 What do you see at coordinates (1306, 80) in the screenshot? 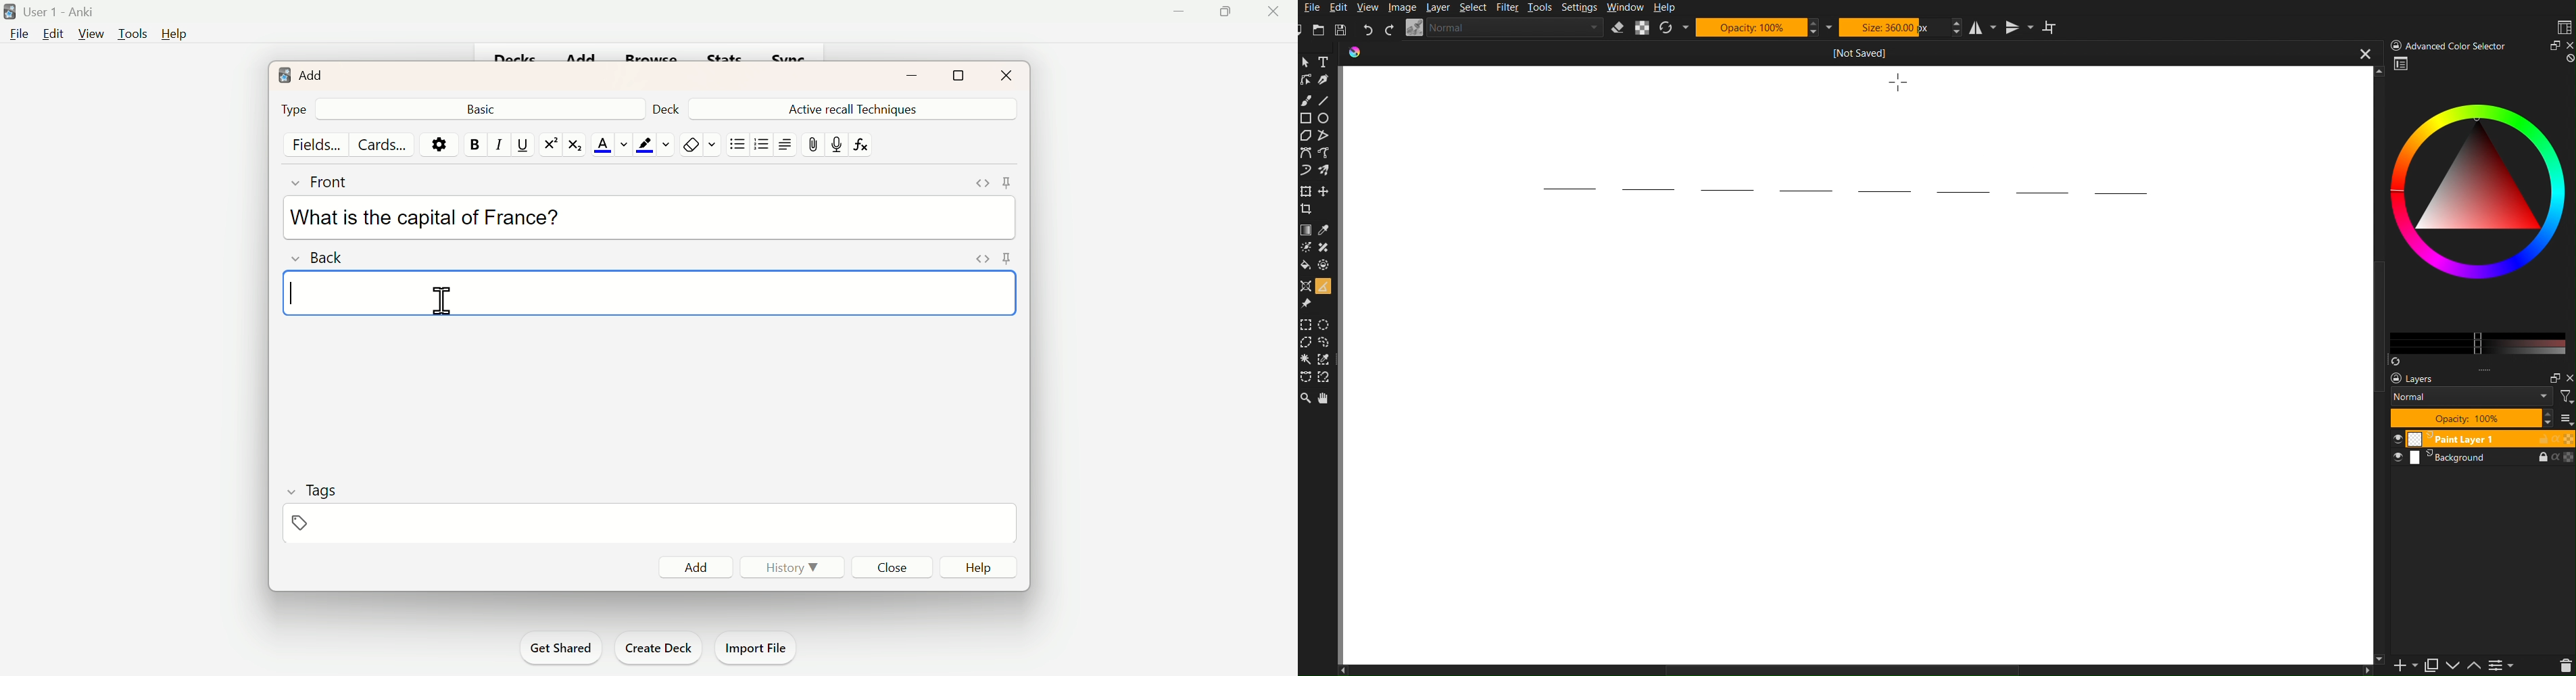
I see `Lineart Tool` at bounding box center [1306, 80].